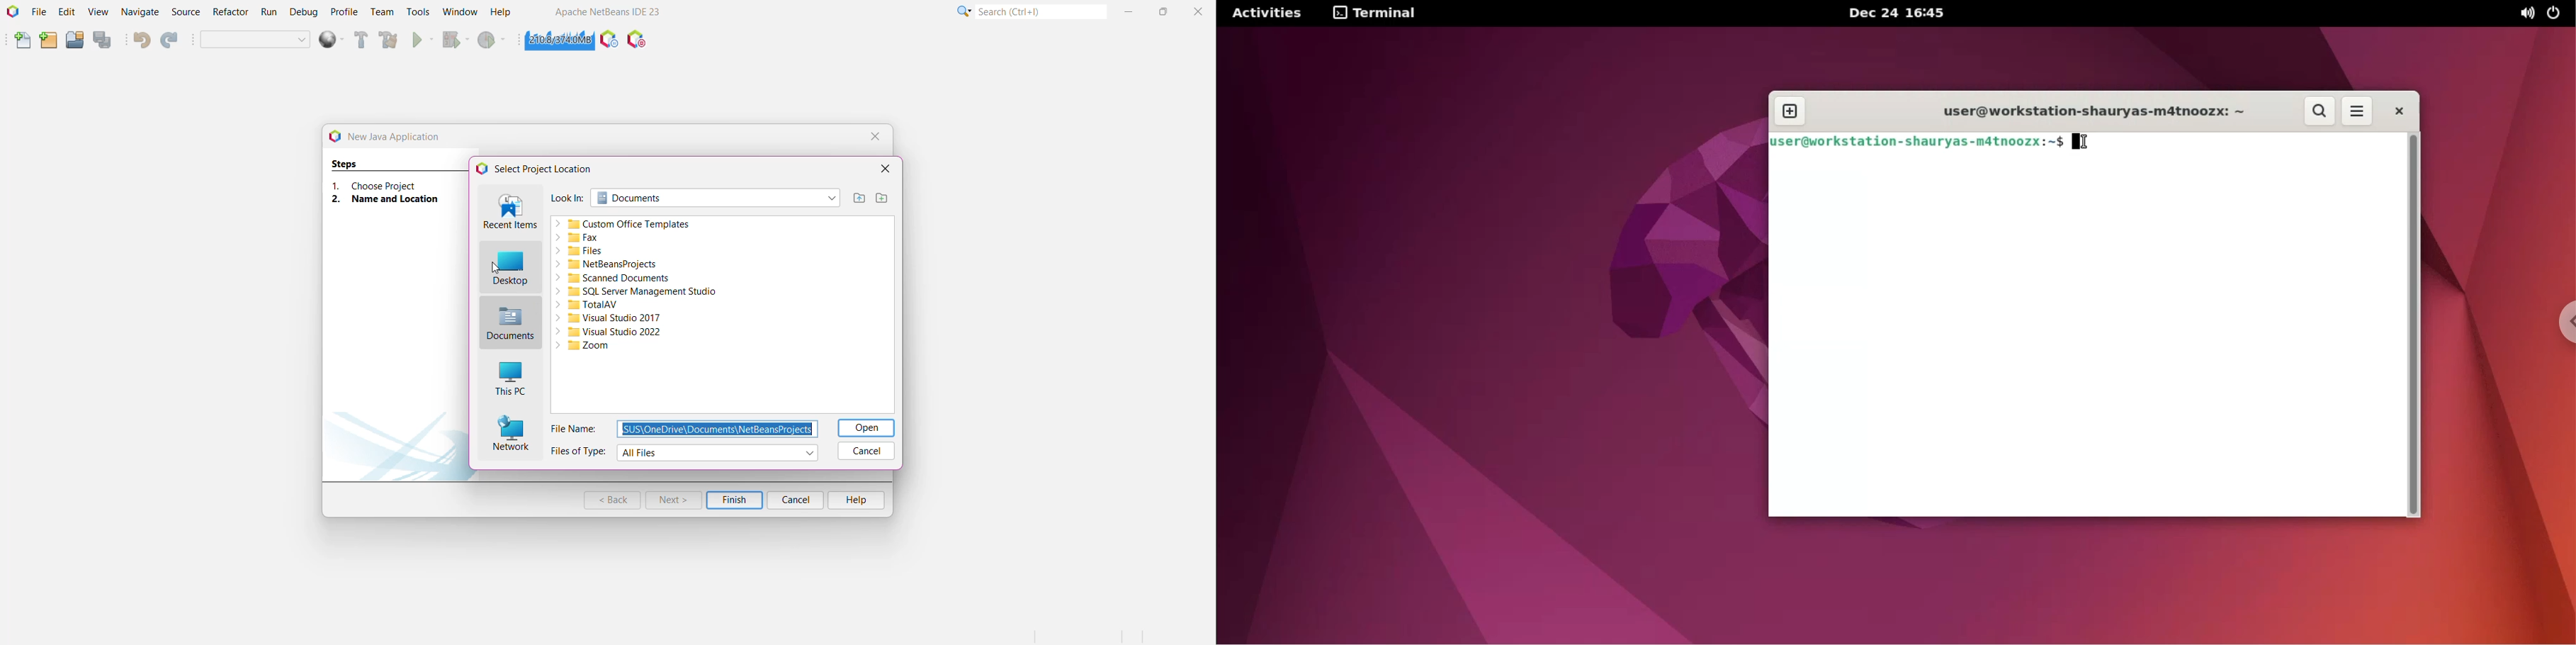 This screenshot has width=2576, height=672. What do you see at coordinates (346, 162) in the screenshot?
I see `Steps` at bounding box center [346, 162].